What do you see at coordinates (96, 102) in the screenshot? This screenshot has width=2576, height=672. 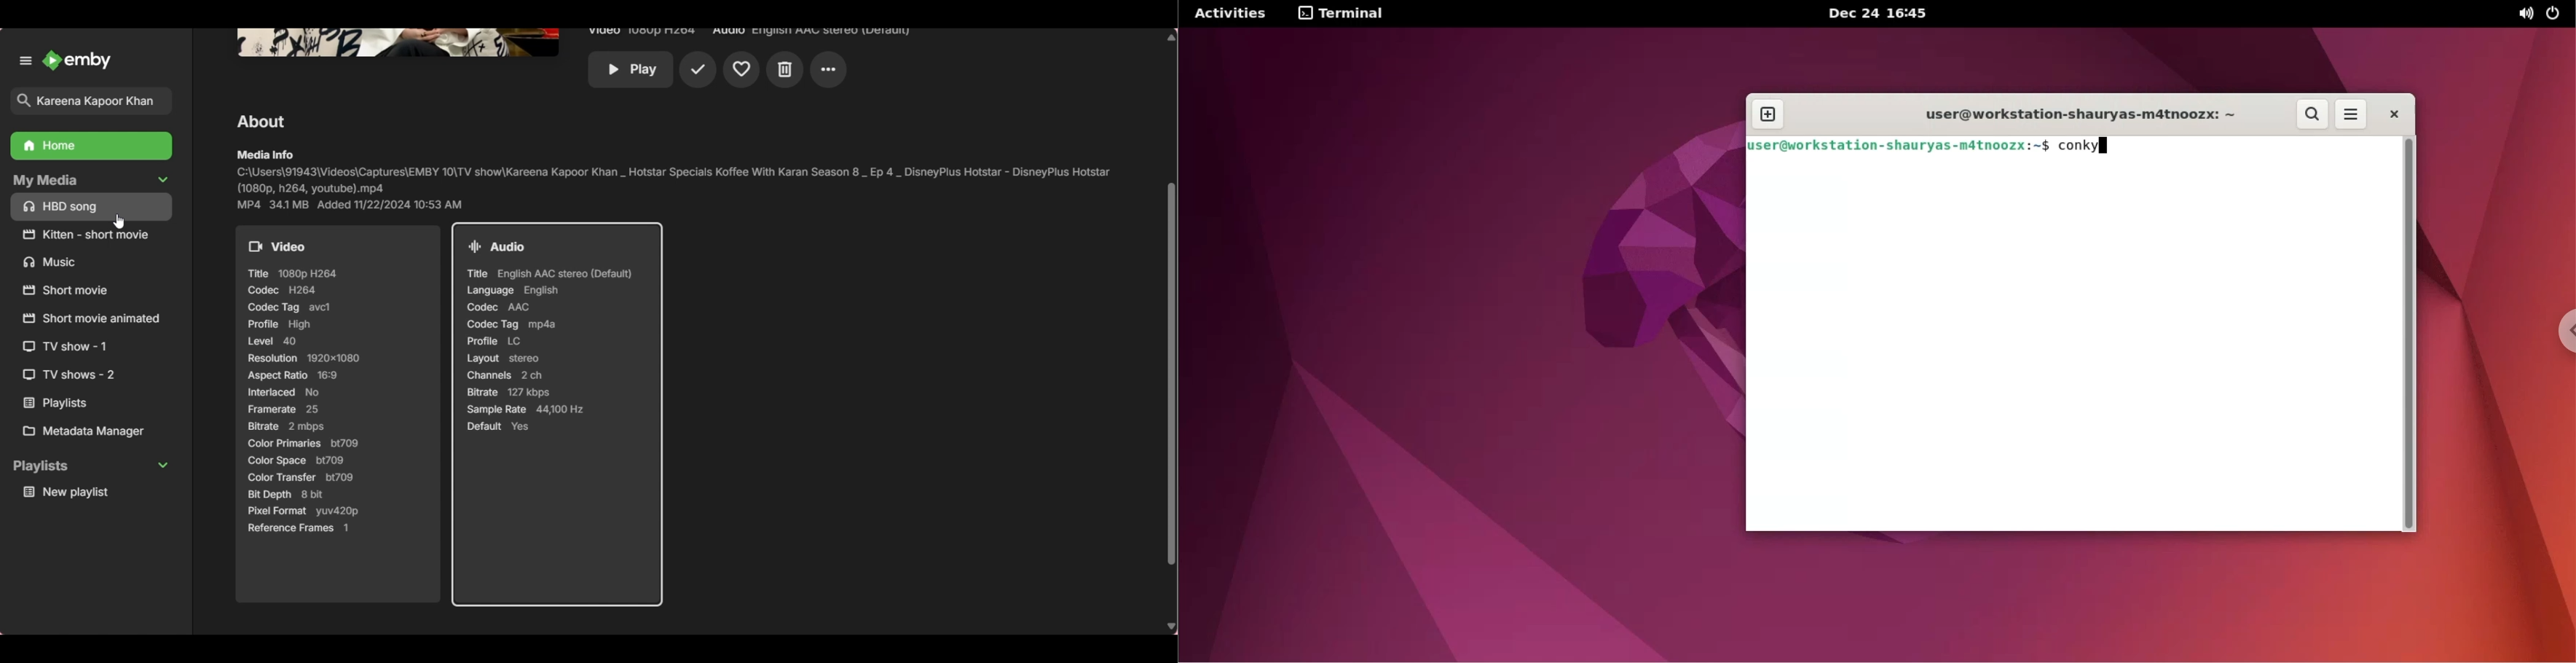 I see `Title of selected search result` at bounding box center [96, 102].